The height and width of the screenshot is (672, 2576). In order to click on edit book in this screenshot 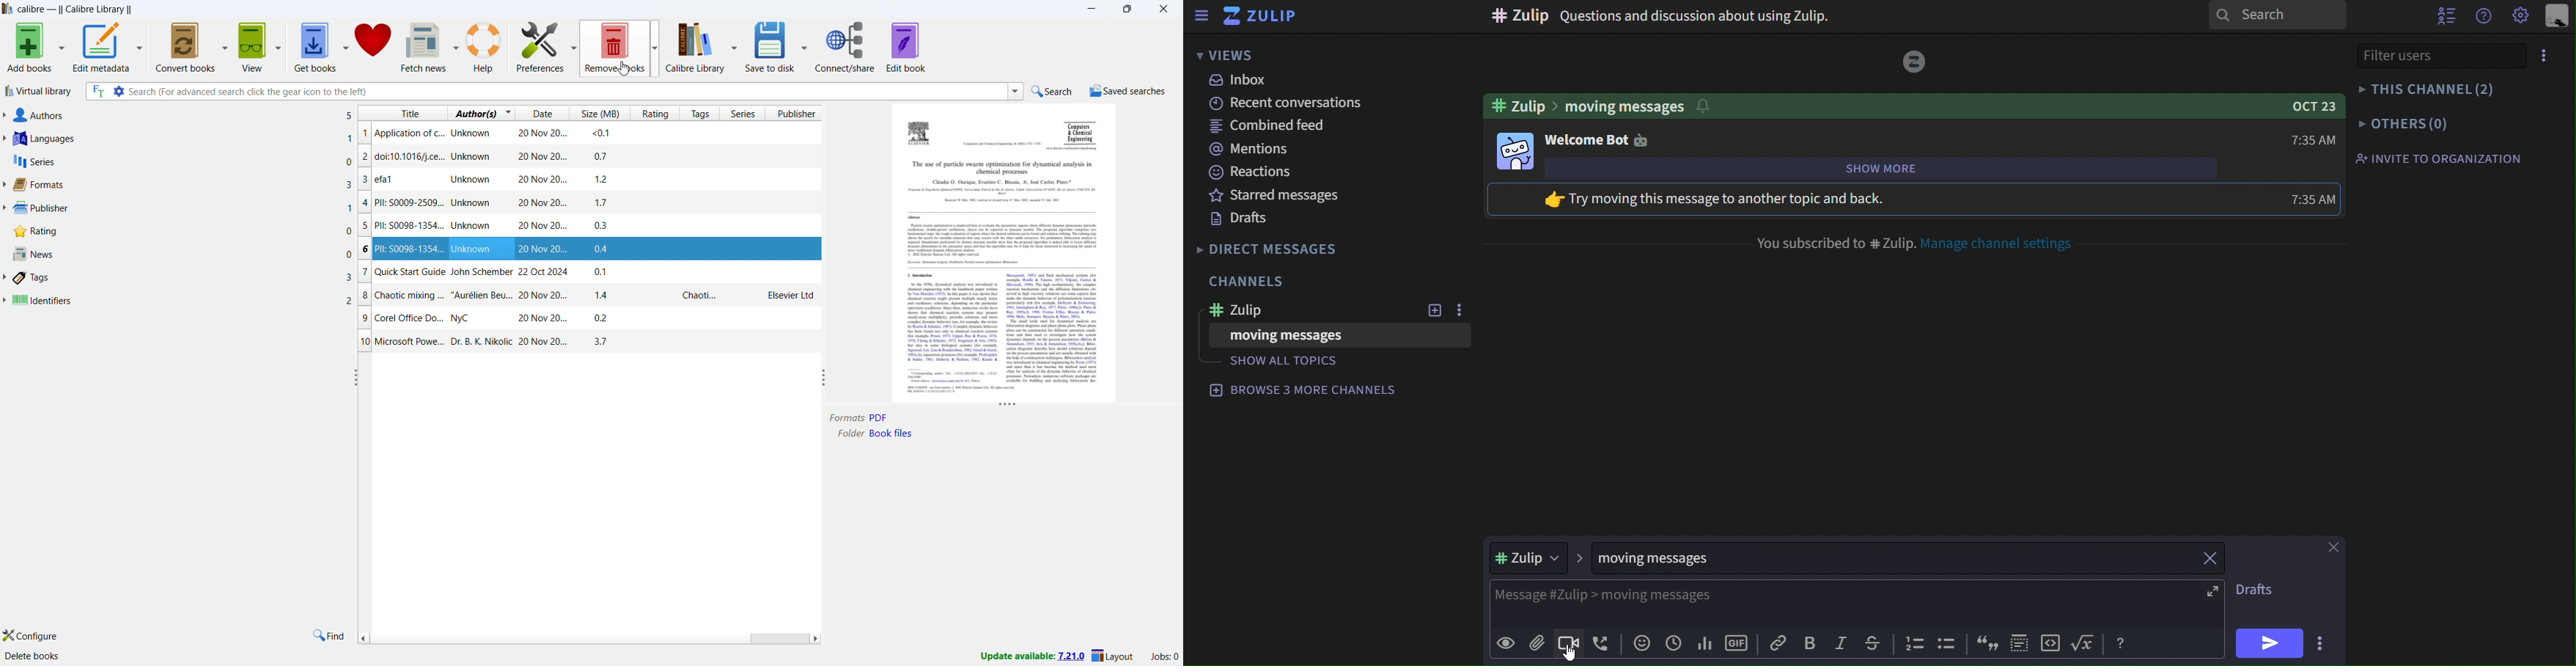, I will do `click(906, 47)`.